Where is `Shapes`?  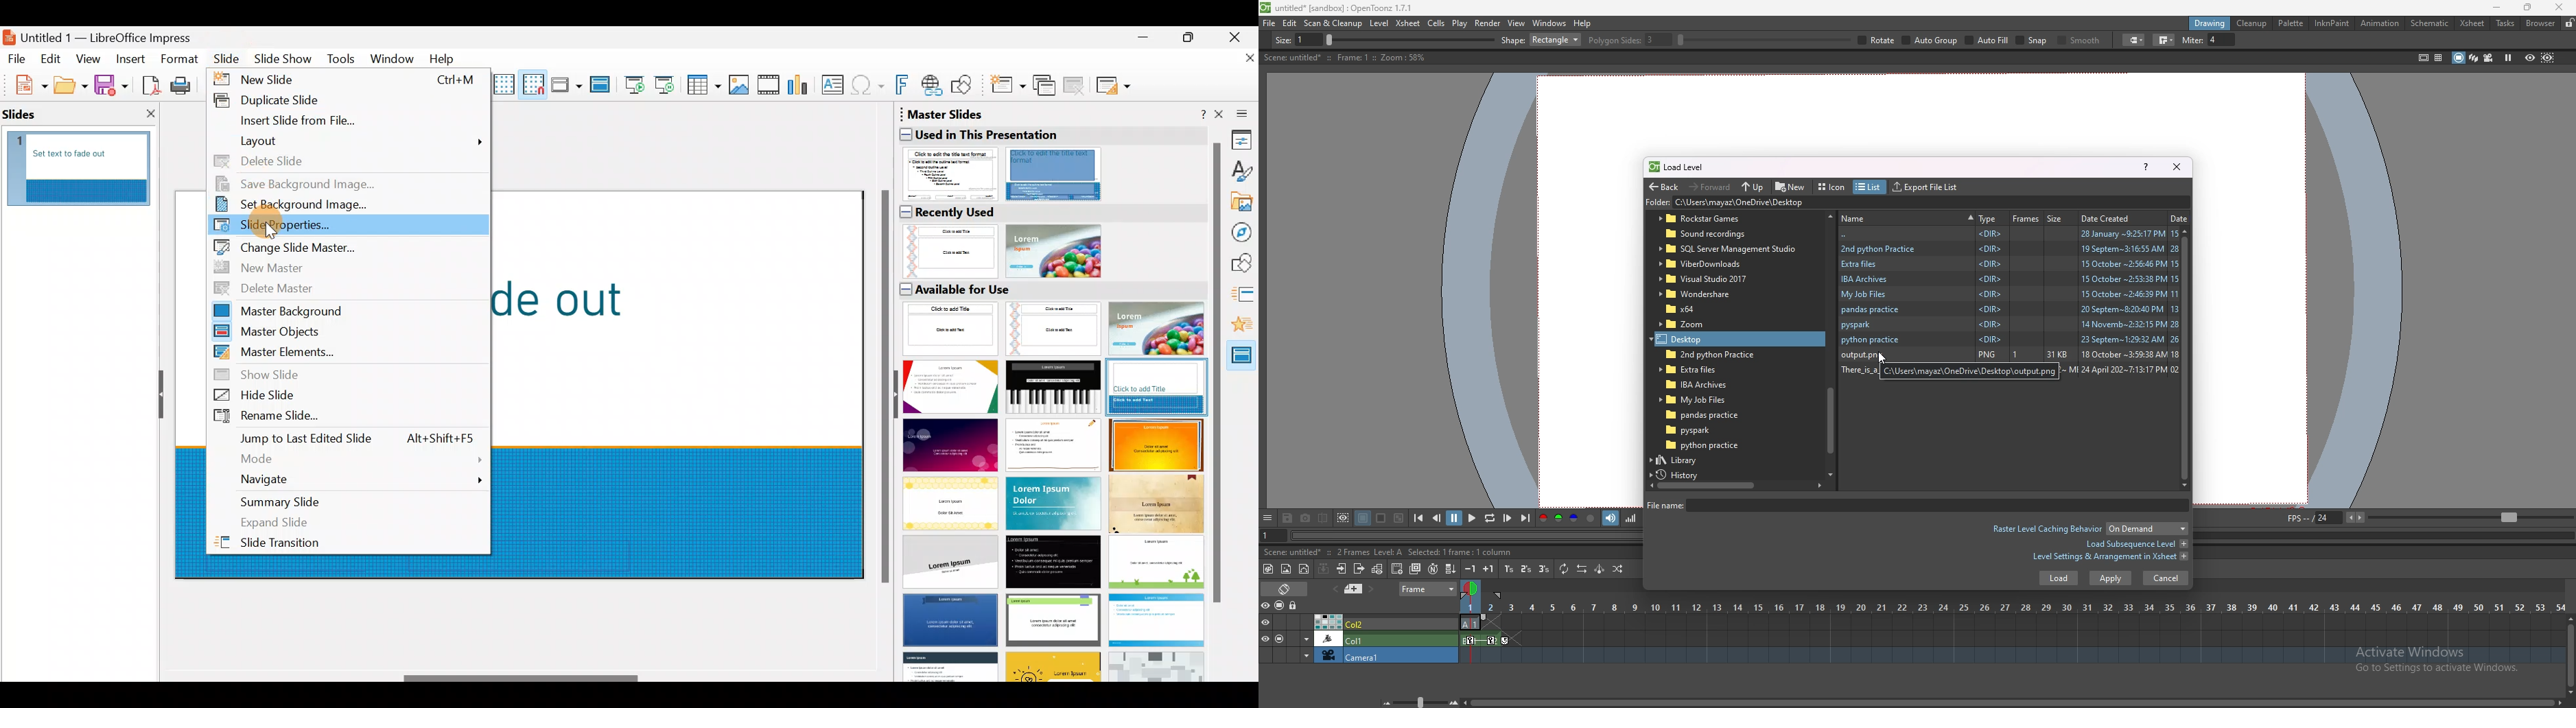
Shapes is located at coordinates (1245, 264).